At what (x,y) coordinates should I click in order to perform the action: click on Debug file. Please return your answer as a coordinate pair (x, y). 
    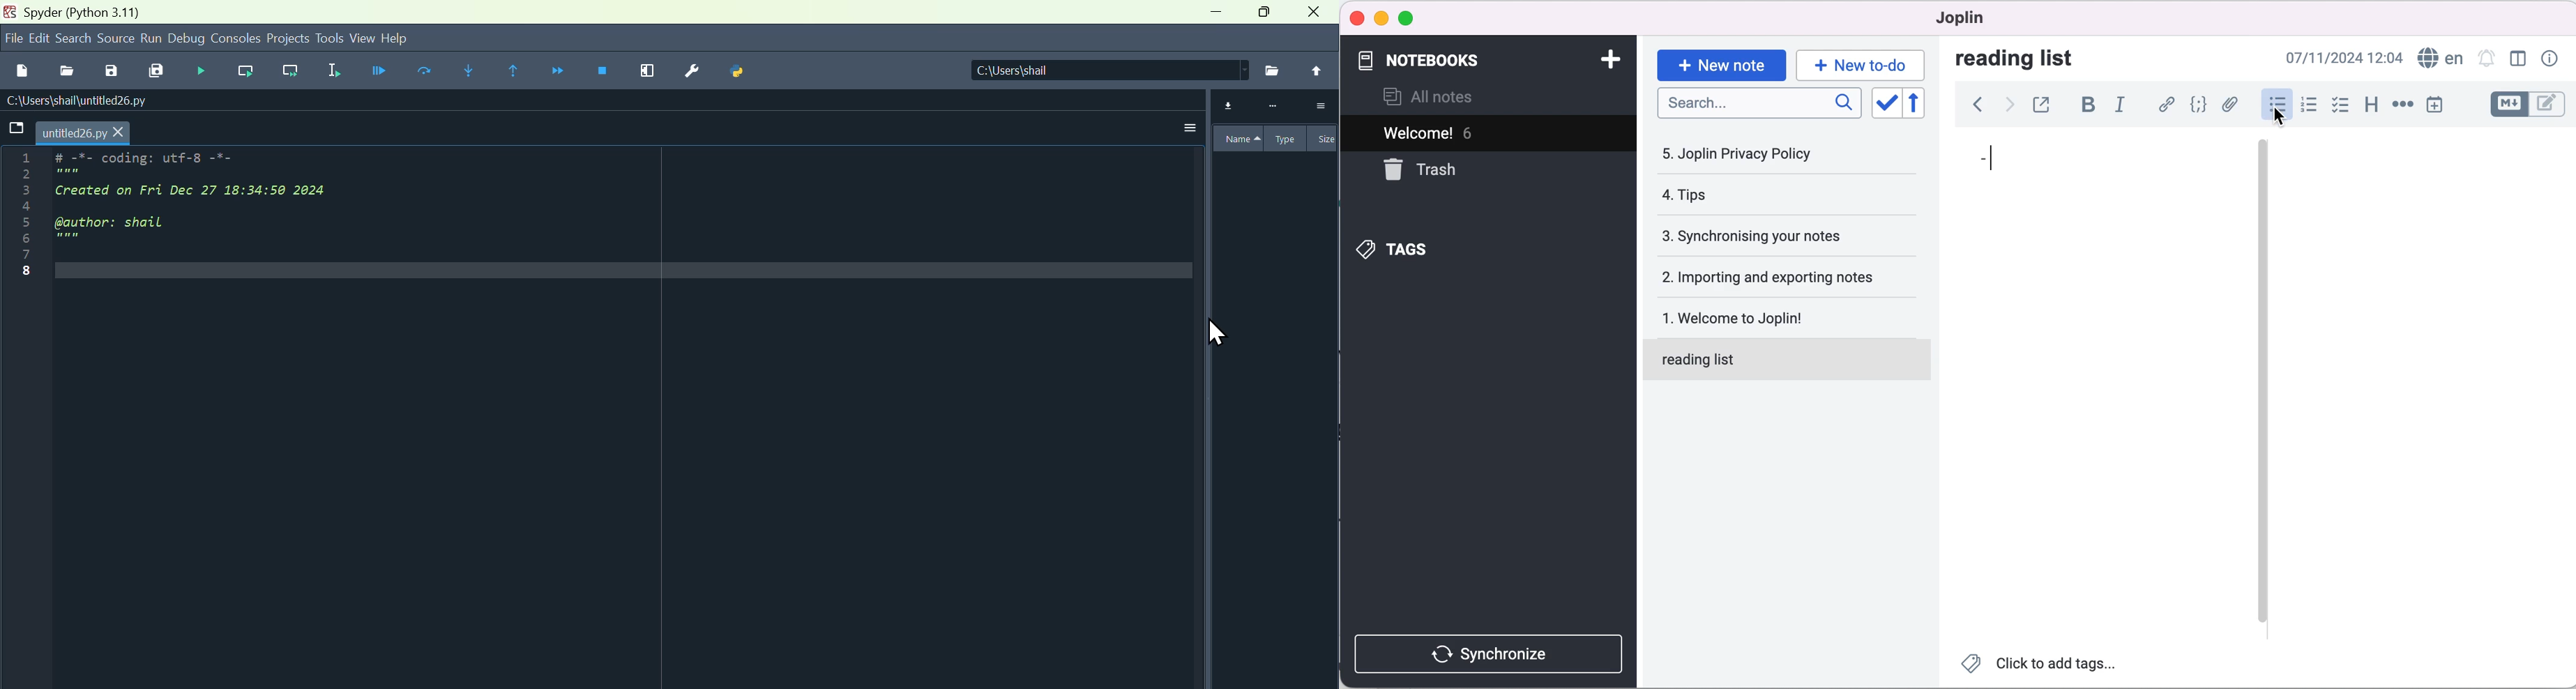
    Looking at the image, I should click on (375, 71).